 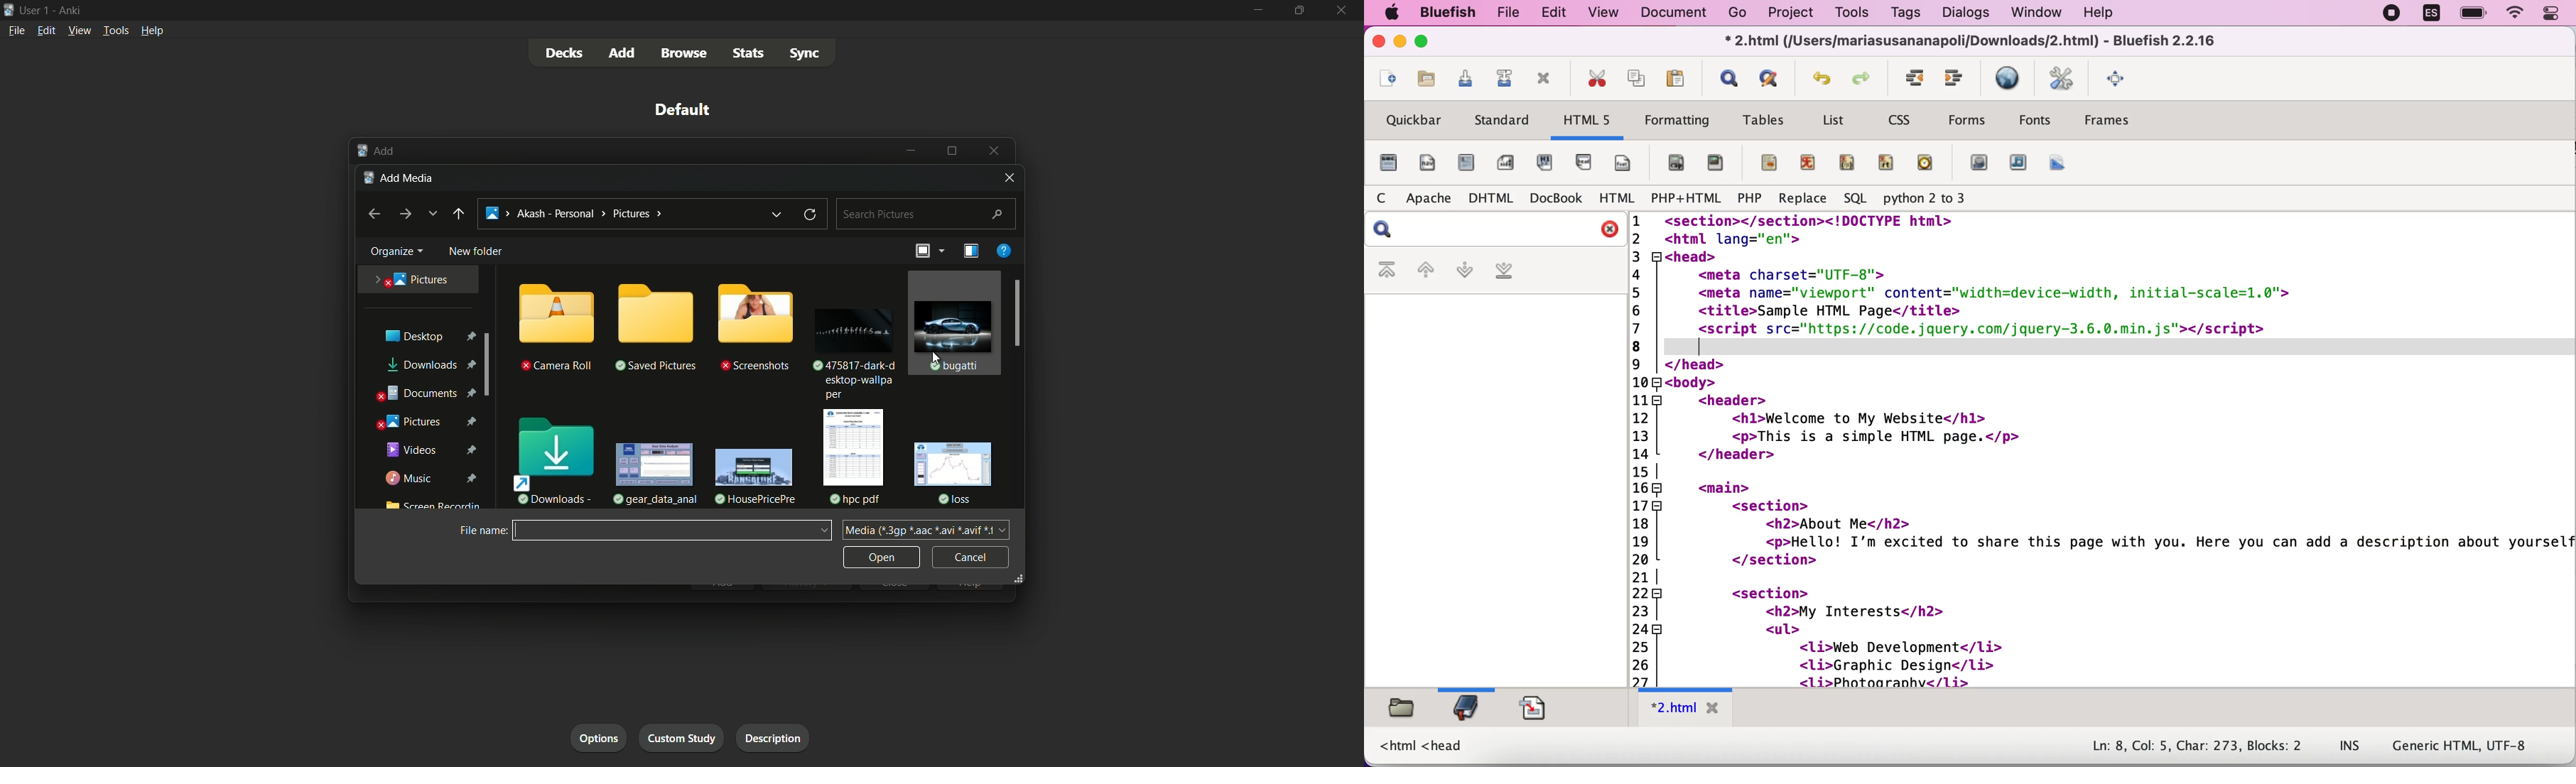 I want to click on php, so click(x=1750, y=198).